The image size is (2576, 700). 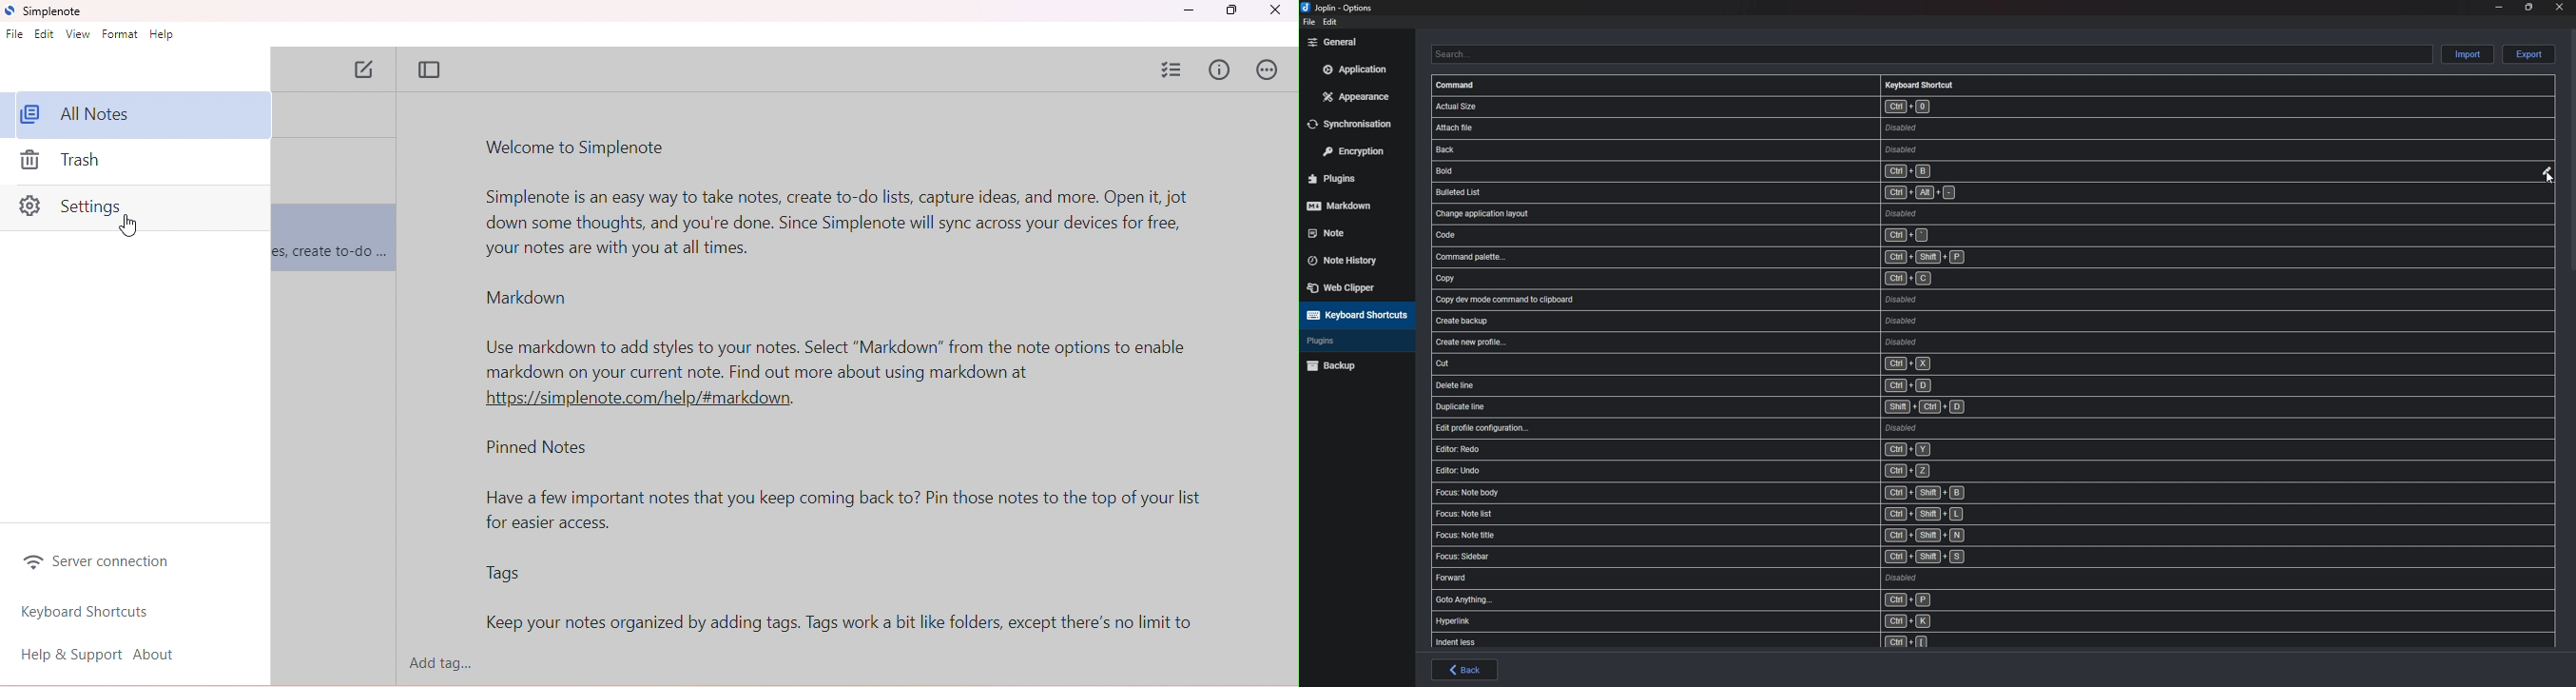 What do you see at coordinates (1340, 9) in the screenshot?
I see `options` at bounding box center [1340, 9].